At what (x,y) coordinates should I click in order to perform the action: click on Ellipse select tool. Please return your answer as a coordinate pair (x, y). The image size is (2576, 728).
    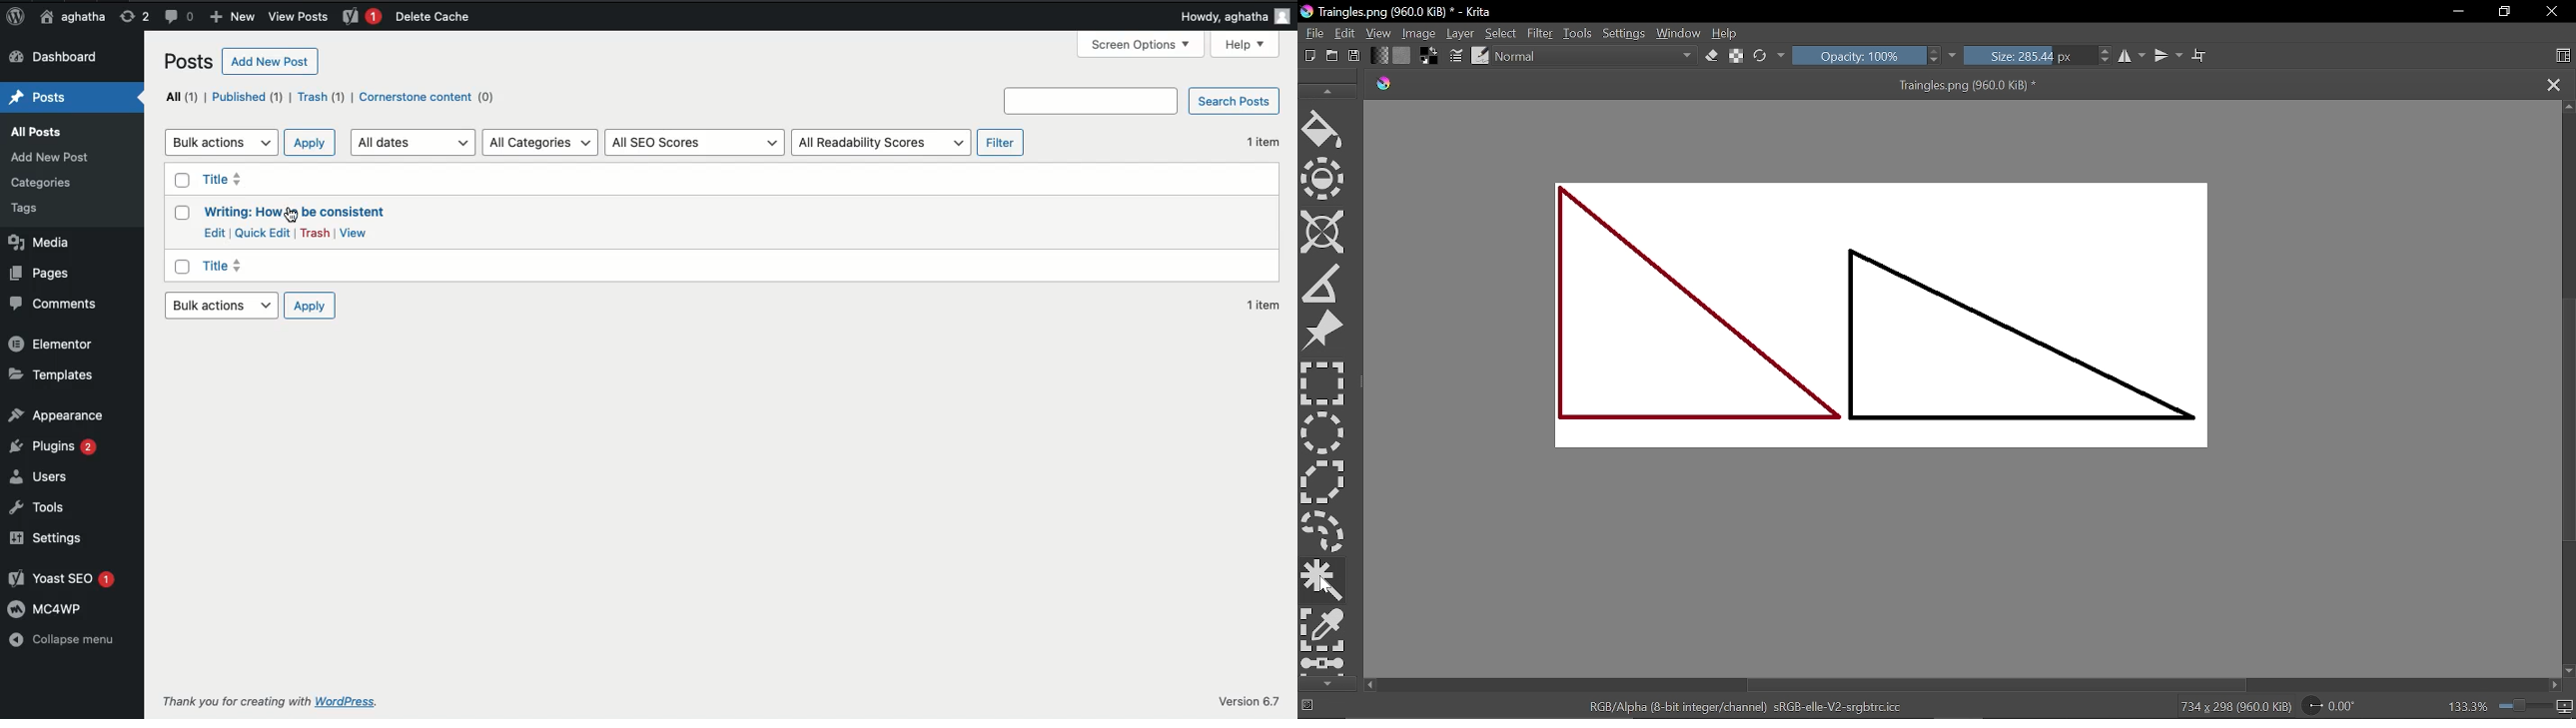
    Looking at the image, I should click on (1322, 433).